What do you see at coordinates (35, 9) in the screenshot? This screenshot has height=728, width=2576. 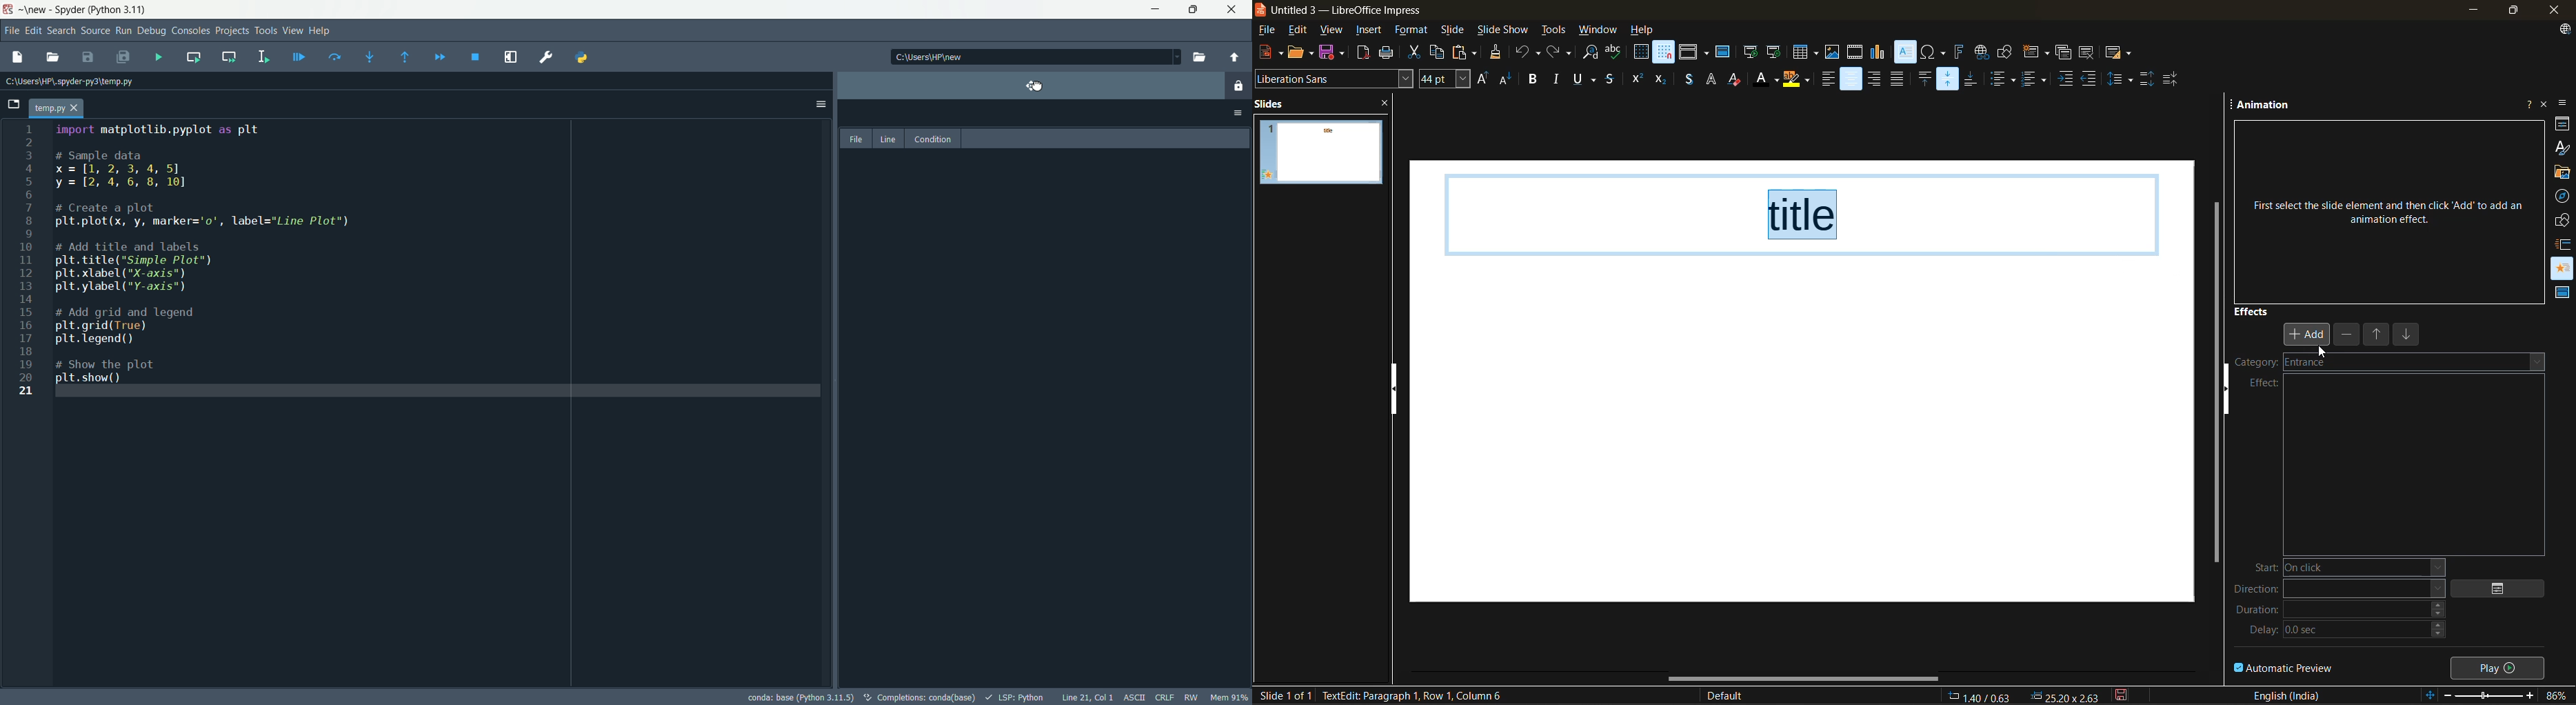 I see `new` at bounding box center [35, 9].